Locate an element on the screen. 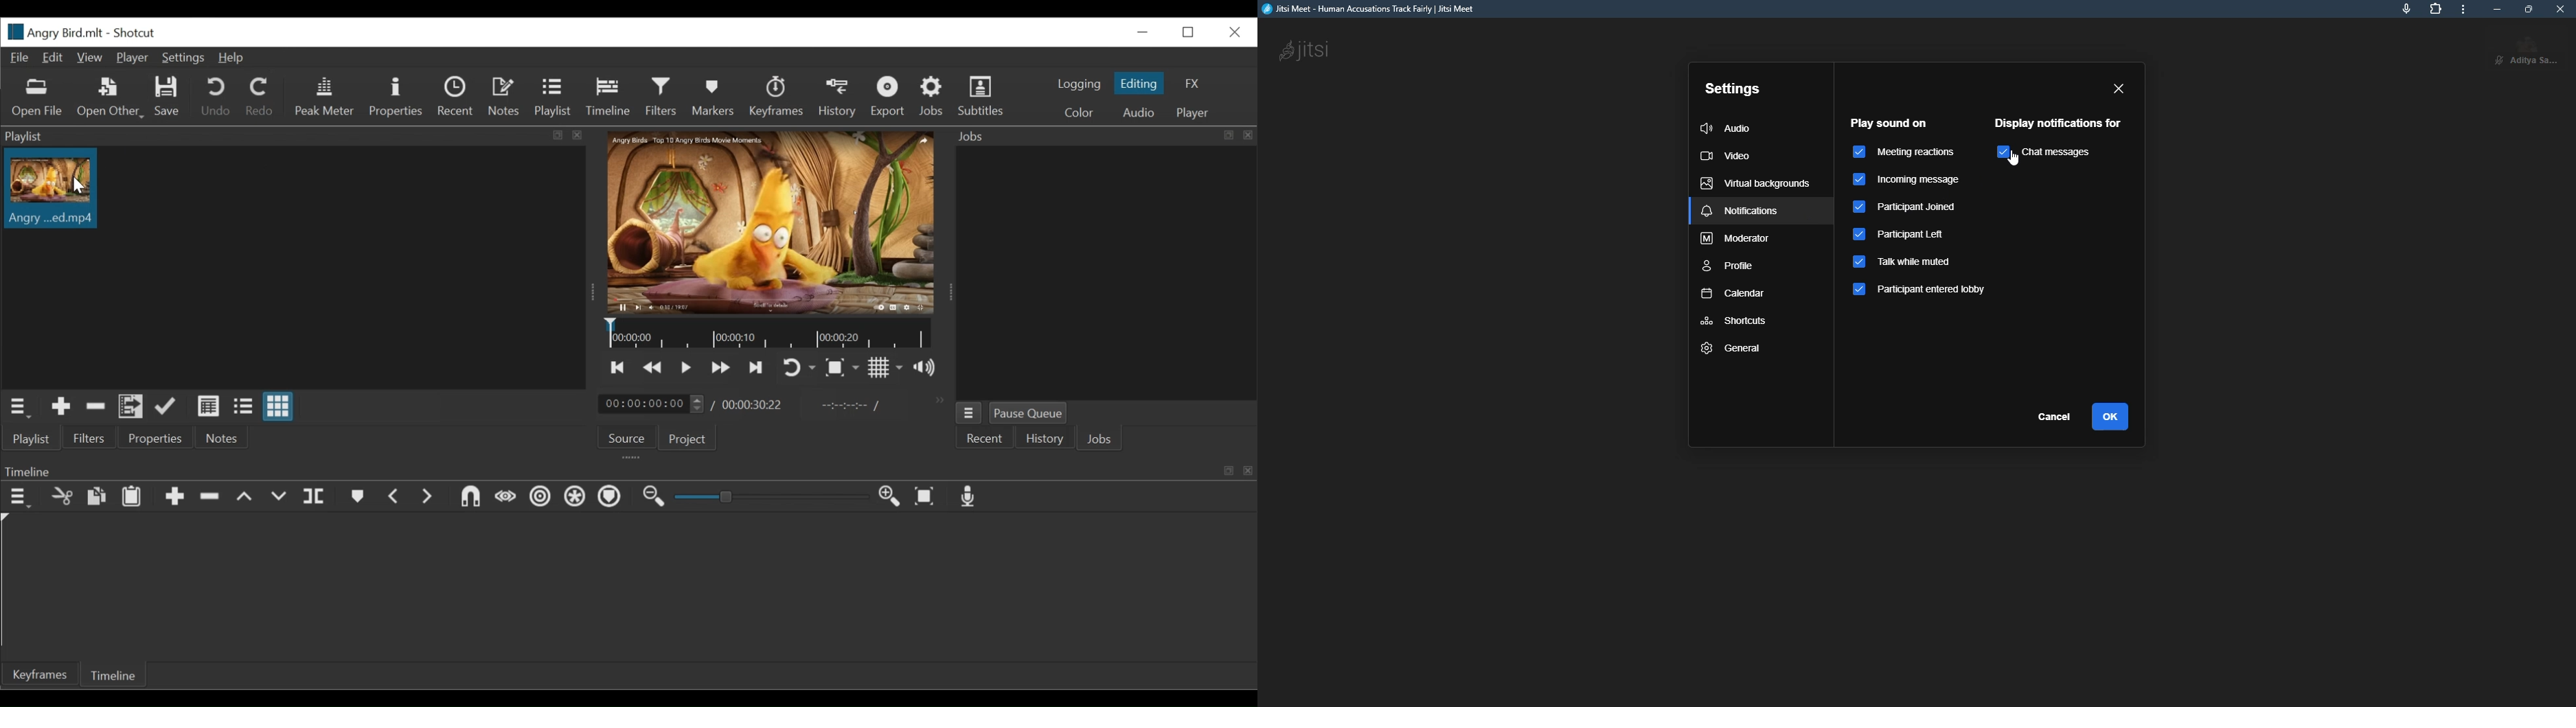 This screenshot has width=2576, height=728. Playlist Panel is located at coordinates (296, 136).